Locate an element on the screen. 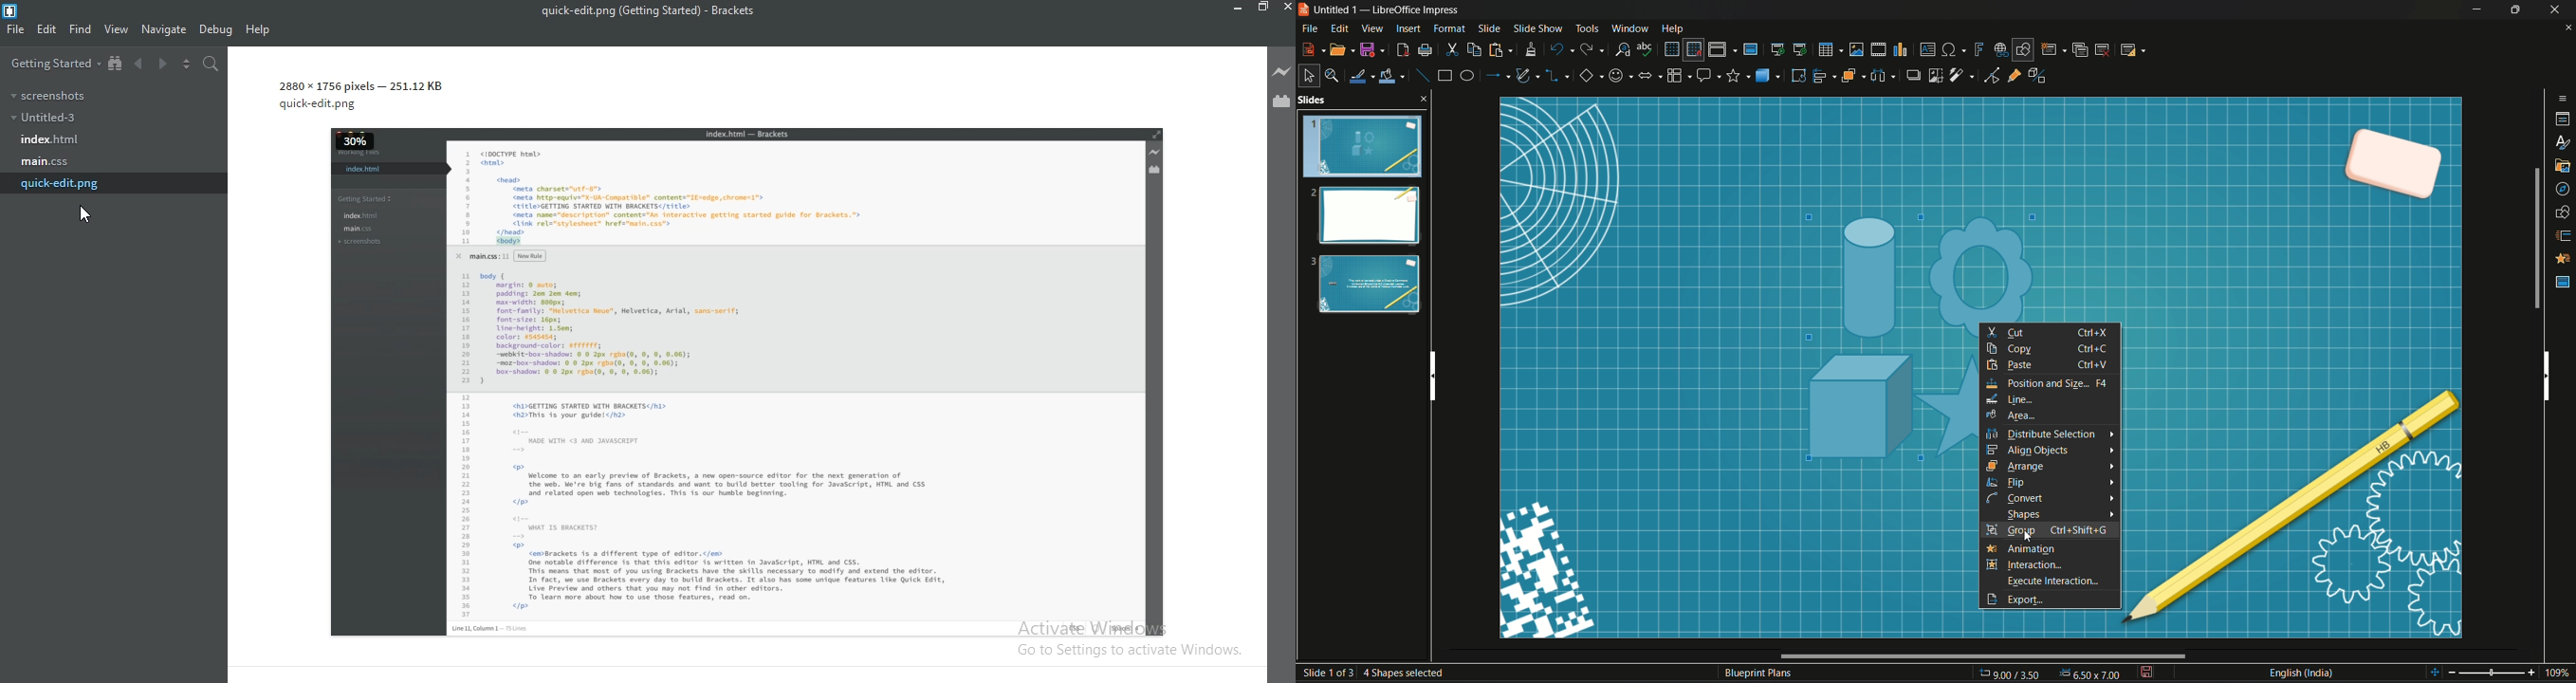 This screenshot has width=2576, height=700. navigator is located at coordinates (2563, 191).